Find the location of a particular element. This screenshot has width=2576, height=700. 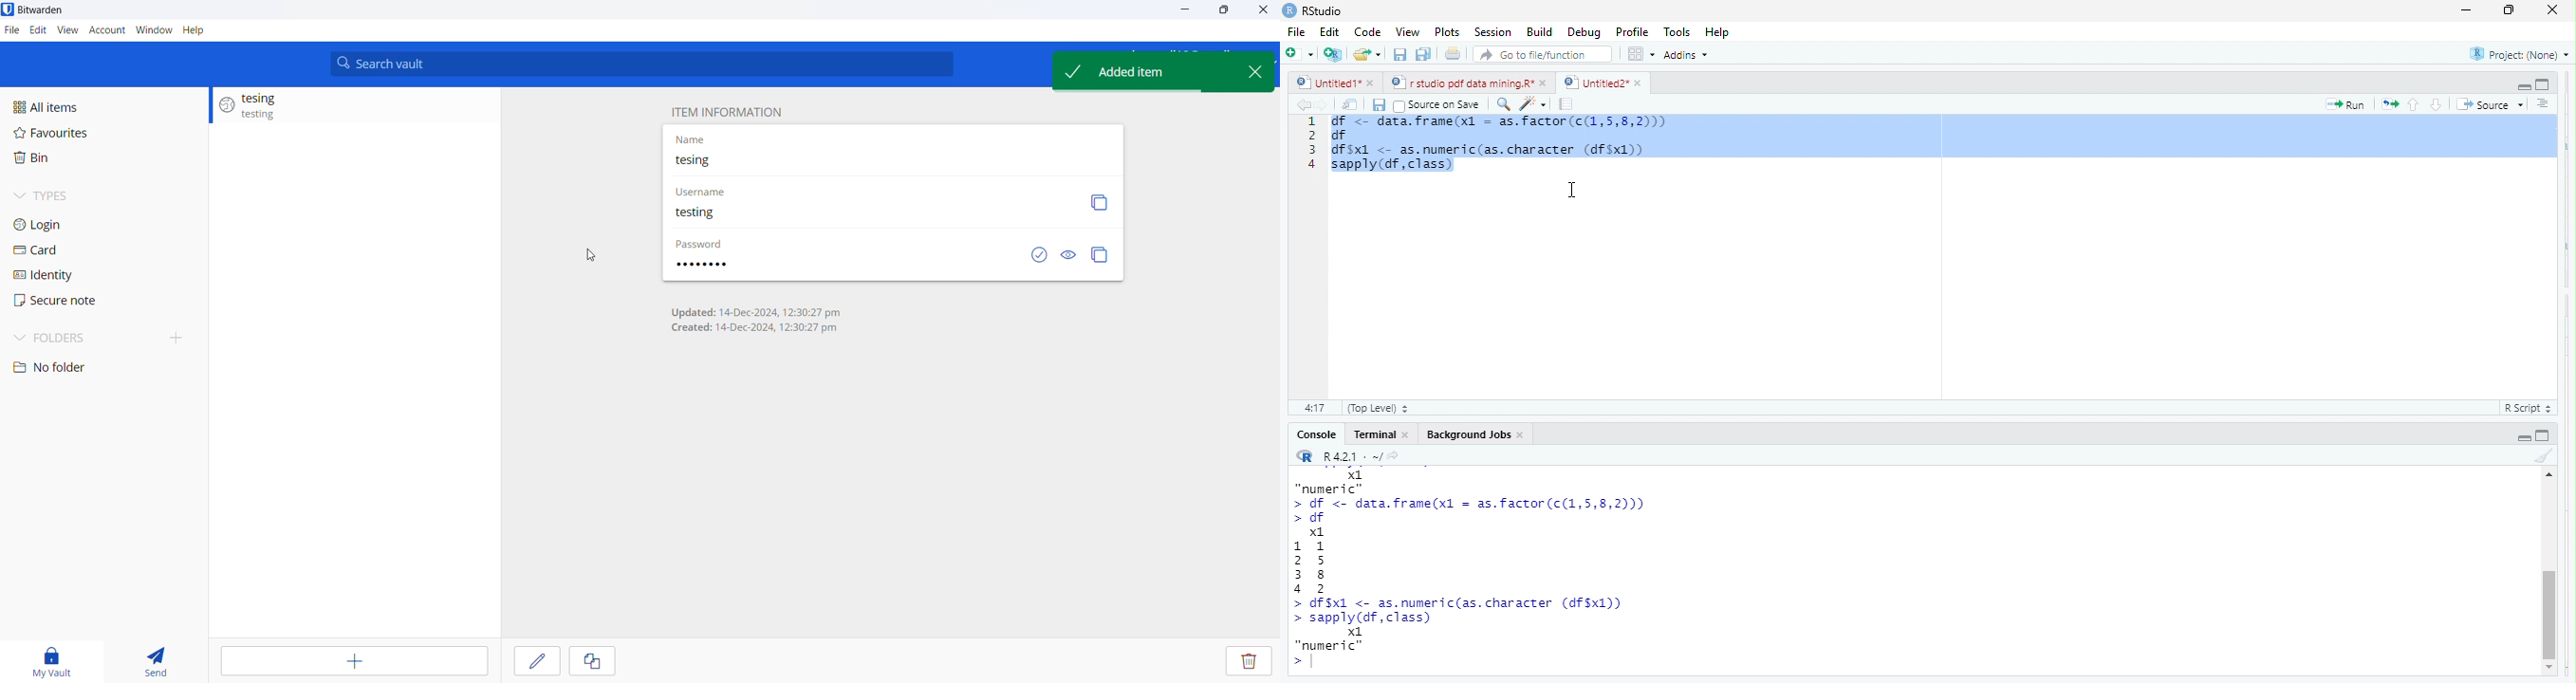

go to next section /chunk is located at coordinates (2437, 106).